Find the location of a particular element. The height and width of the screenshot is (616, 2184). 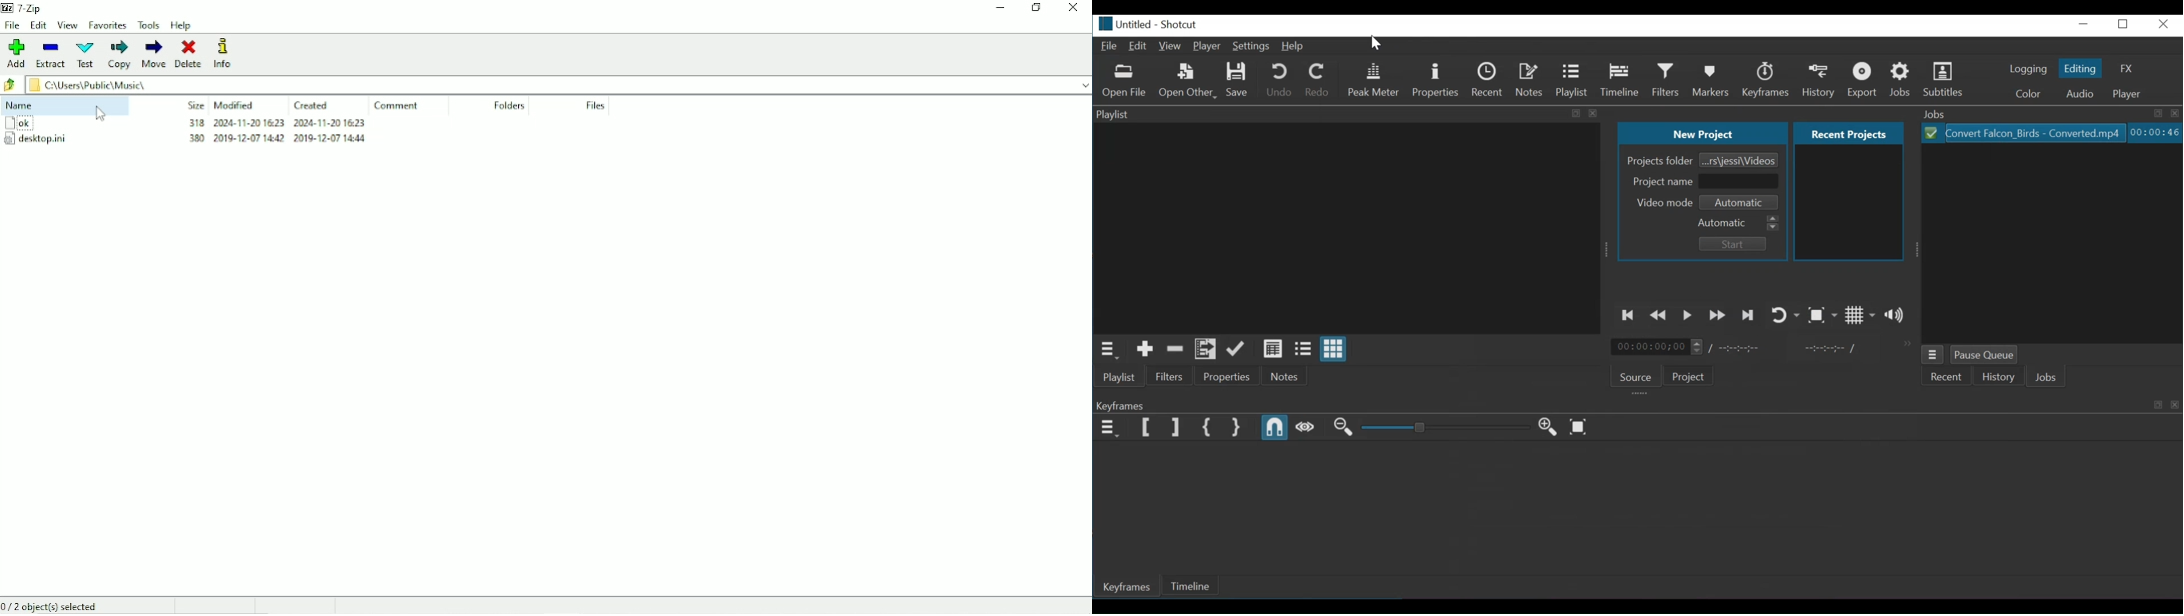

View is located at coordinates (1172, 47).